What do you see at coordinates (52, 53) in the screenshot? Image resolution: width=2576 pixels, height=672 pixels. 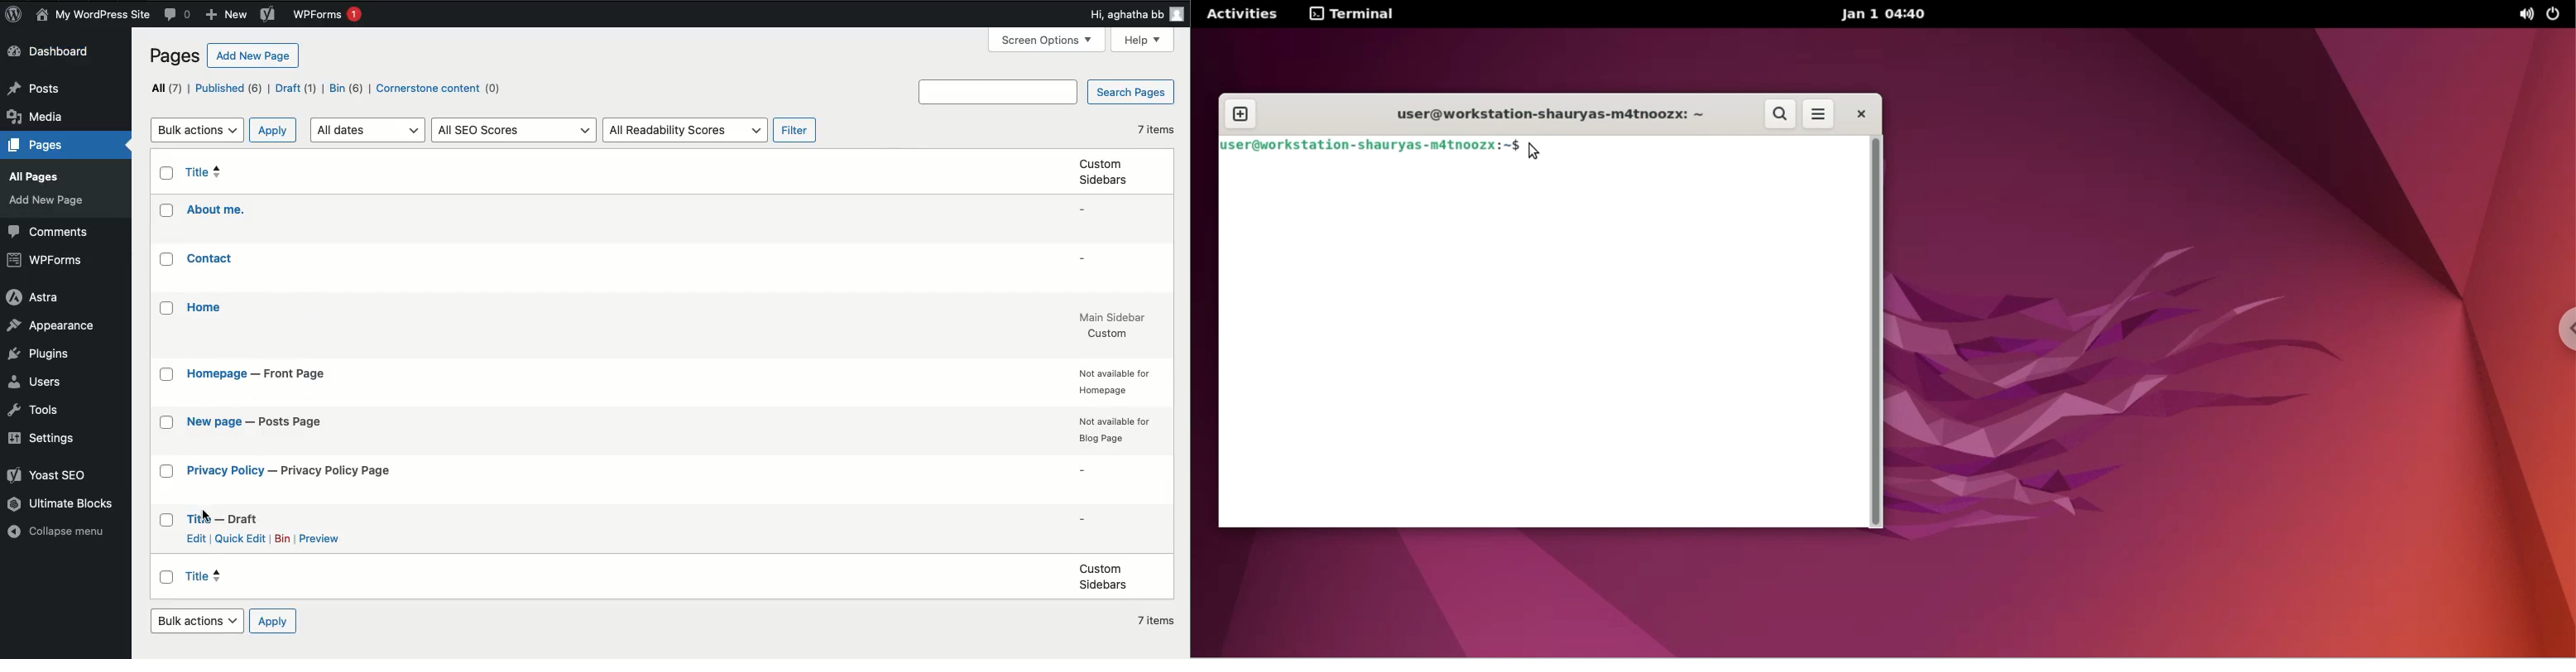 I see `Dashboard` at bounding box center [52, 53].